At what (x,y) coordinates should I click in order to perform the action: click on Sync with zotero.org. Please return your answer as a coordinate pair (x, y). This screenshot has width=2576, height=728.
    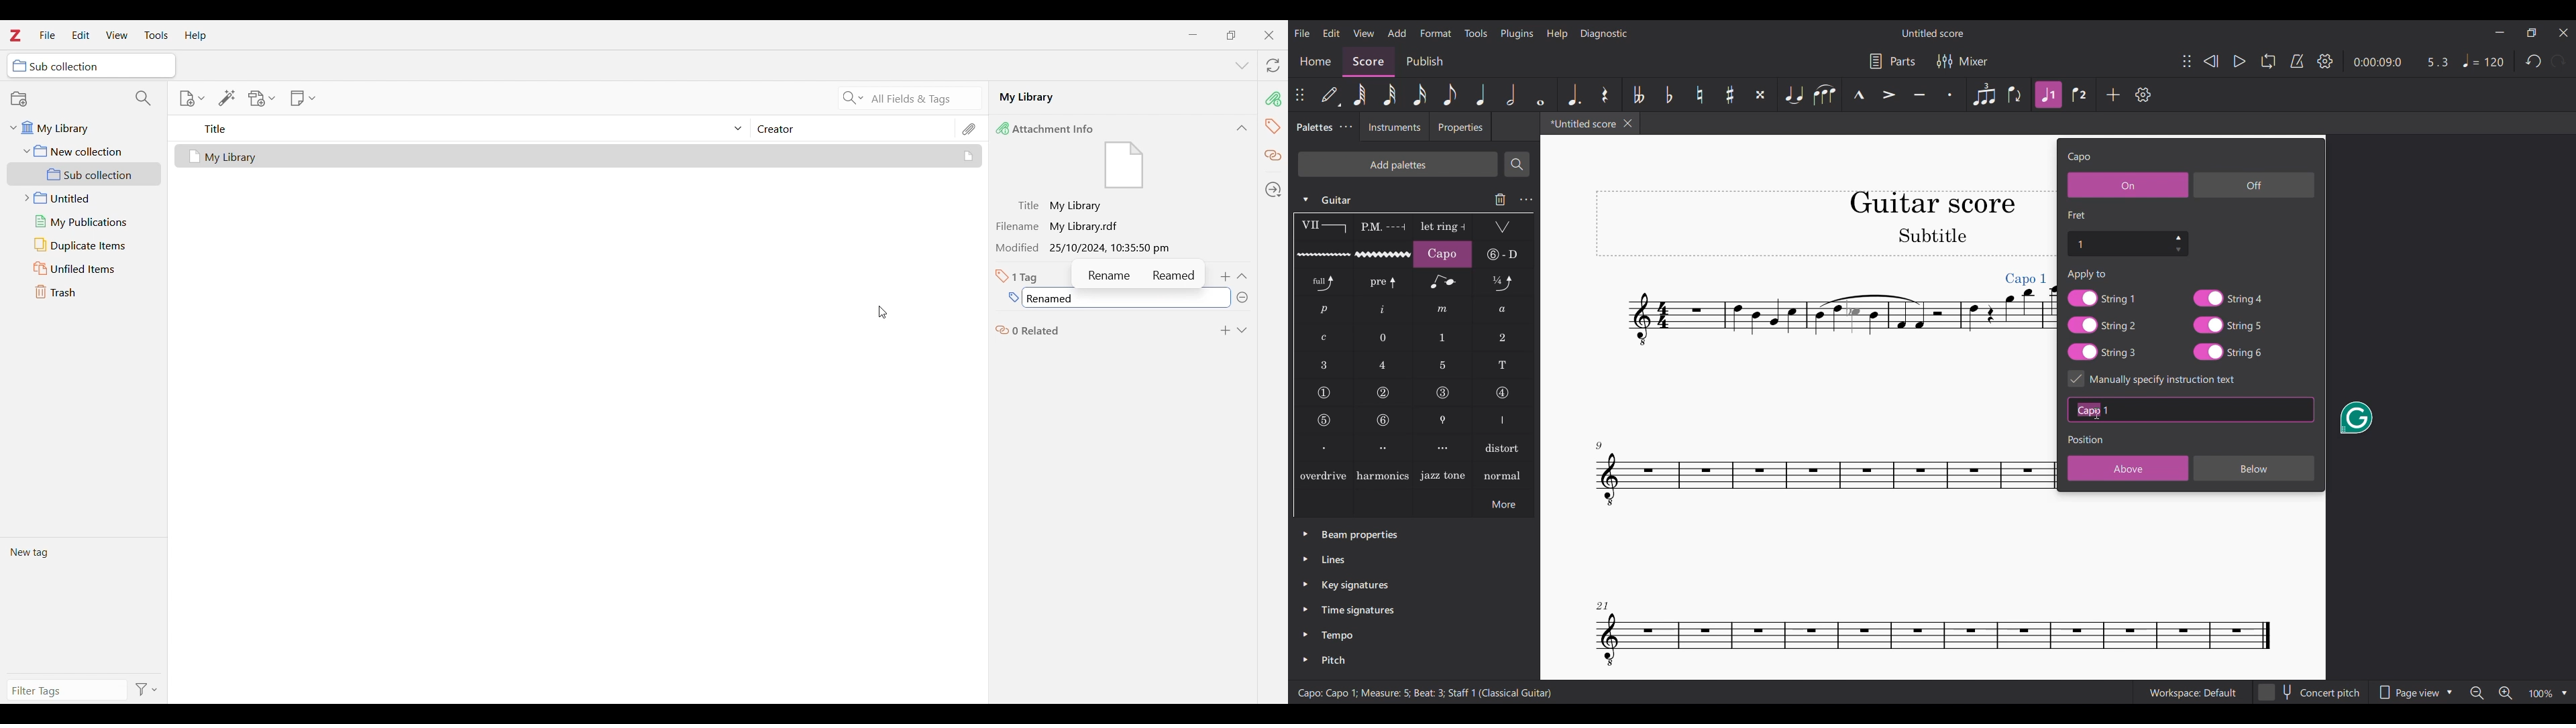
    Looking at the image, I should click on (1273, 65).